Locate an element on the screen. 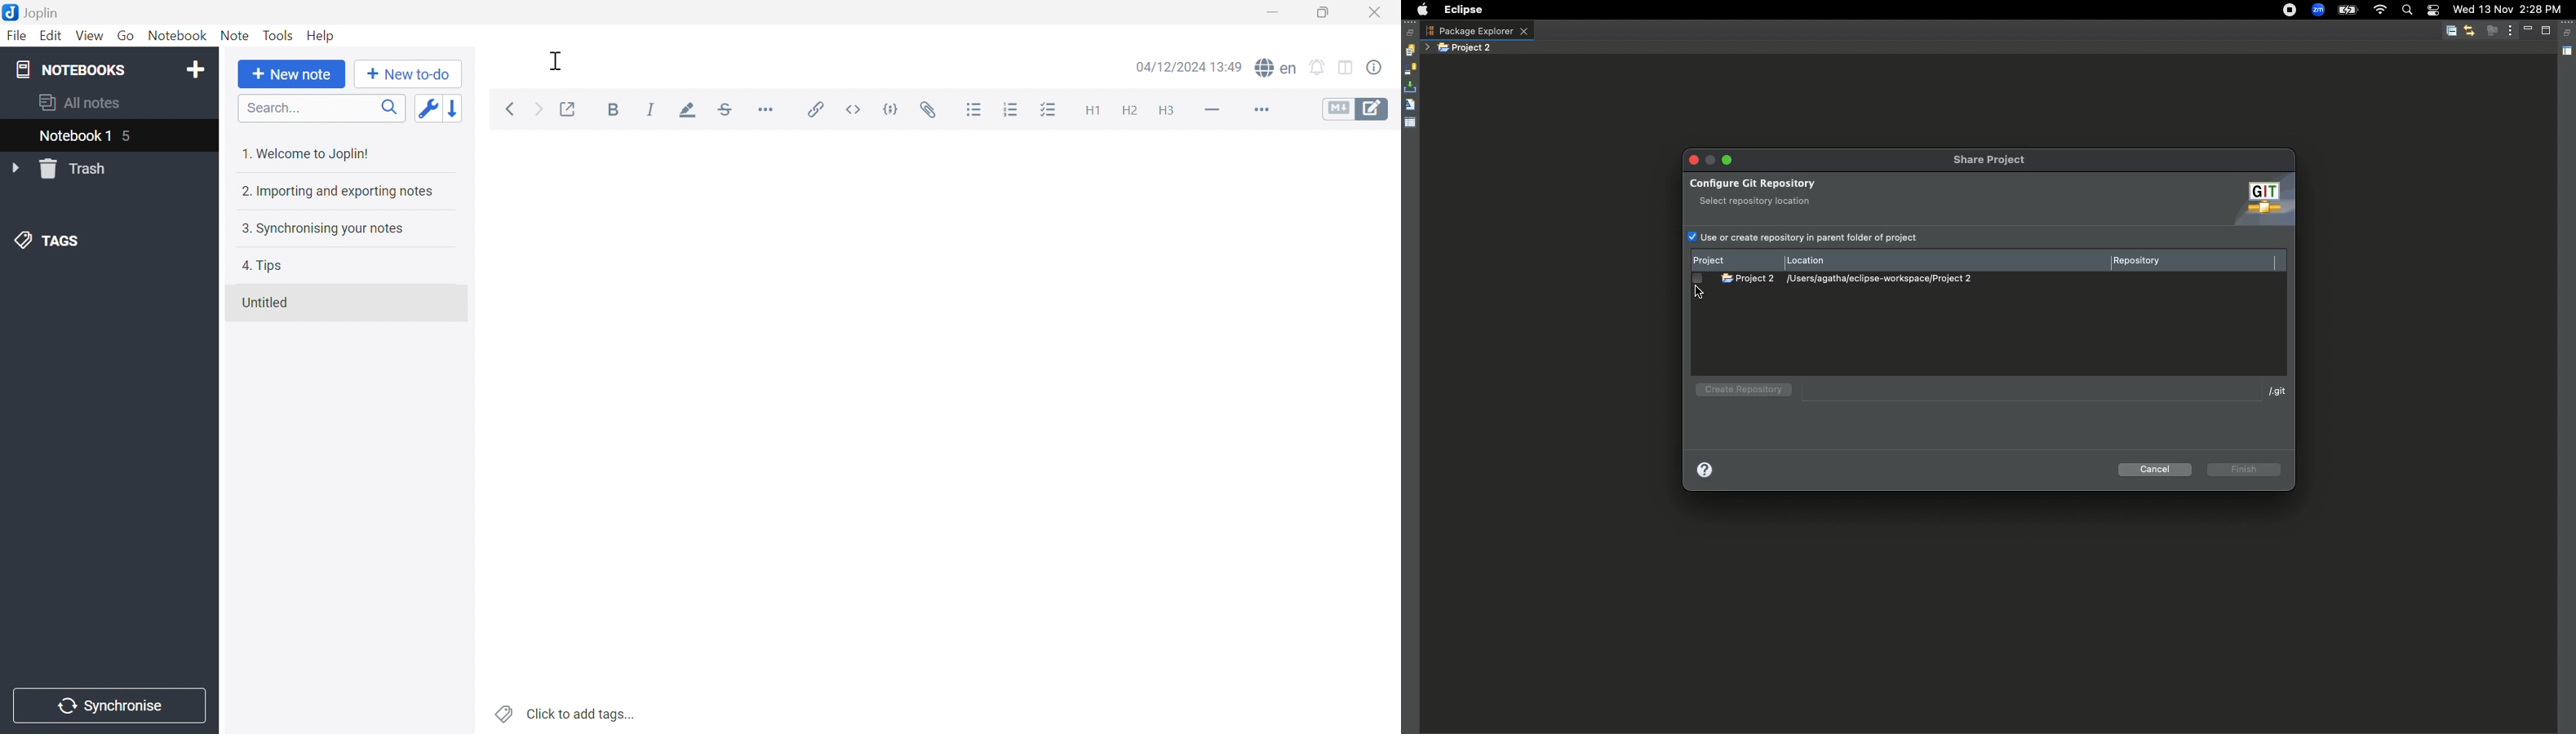 This screenshot has width=2576, height=756. Back is located at coordinates (512, 110).